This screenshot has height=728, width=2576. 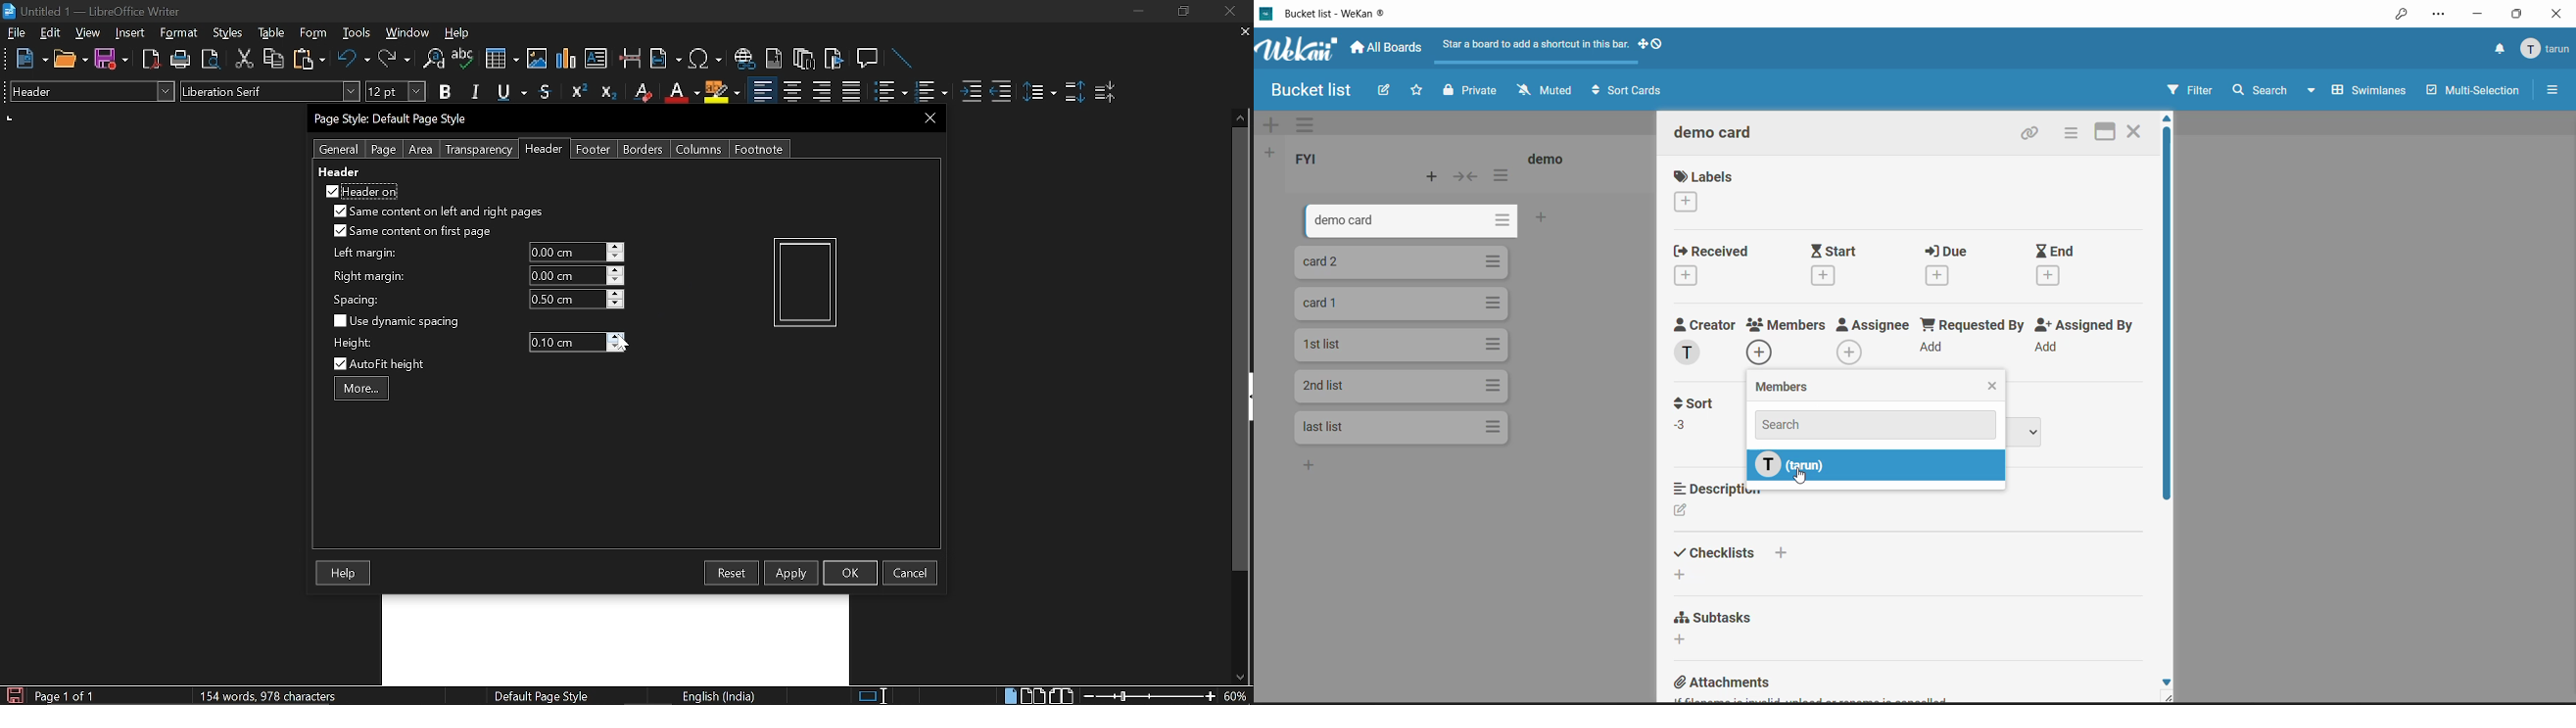 I want to click on file title, so click(x=1324, y=13).